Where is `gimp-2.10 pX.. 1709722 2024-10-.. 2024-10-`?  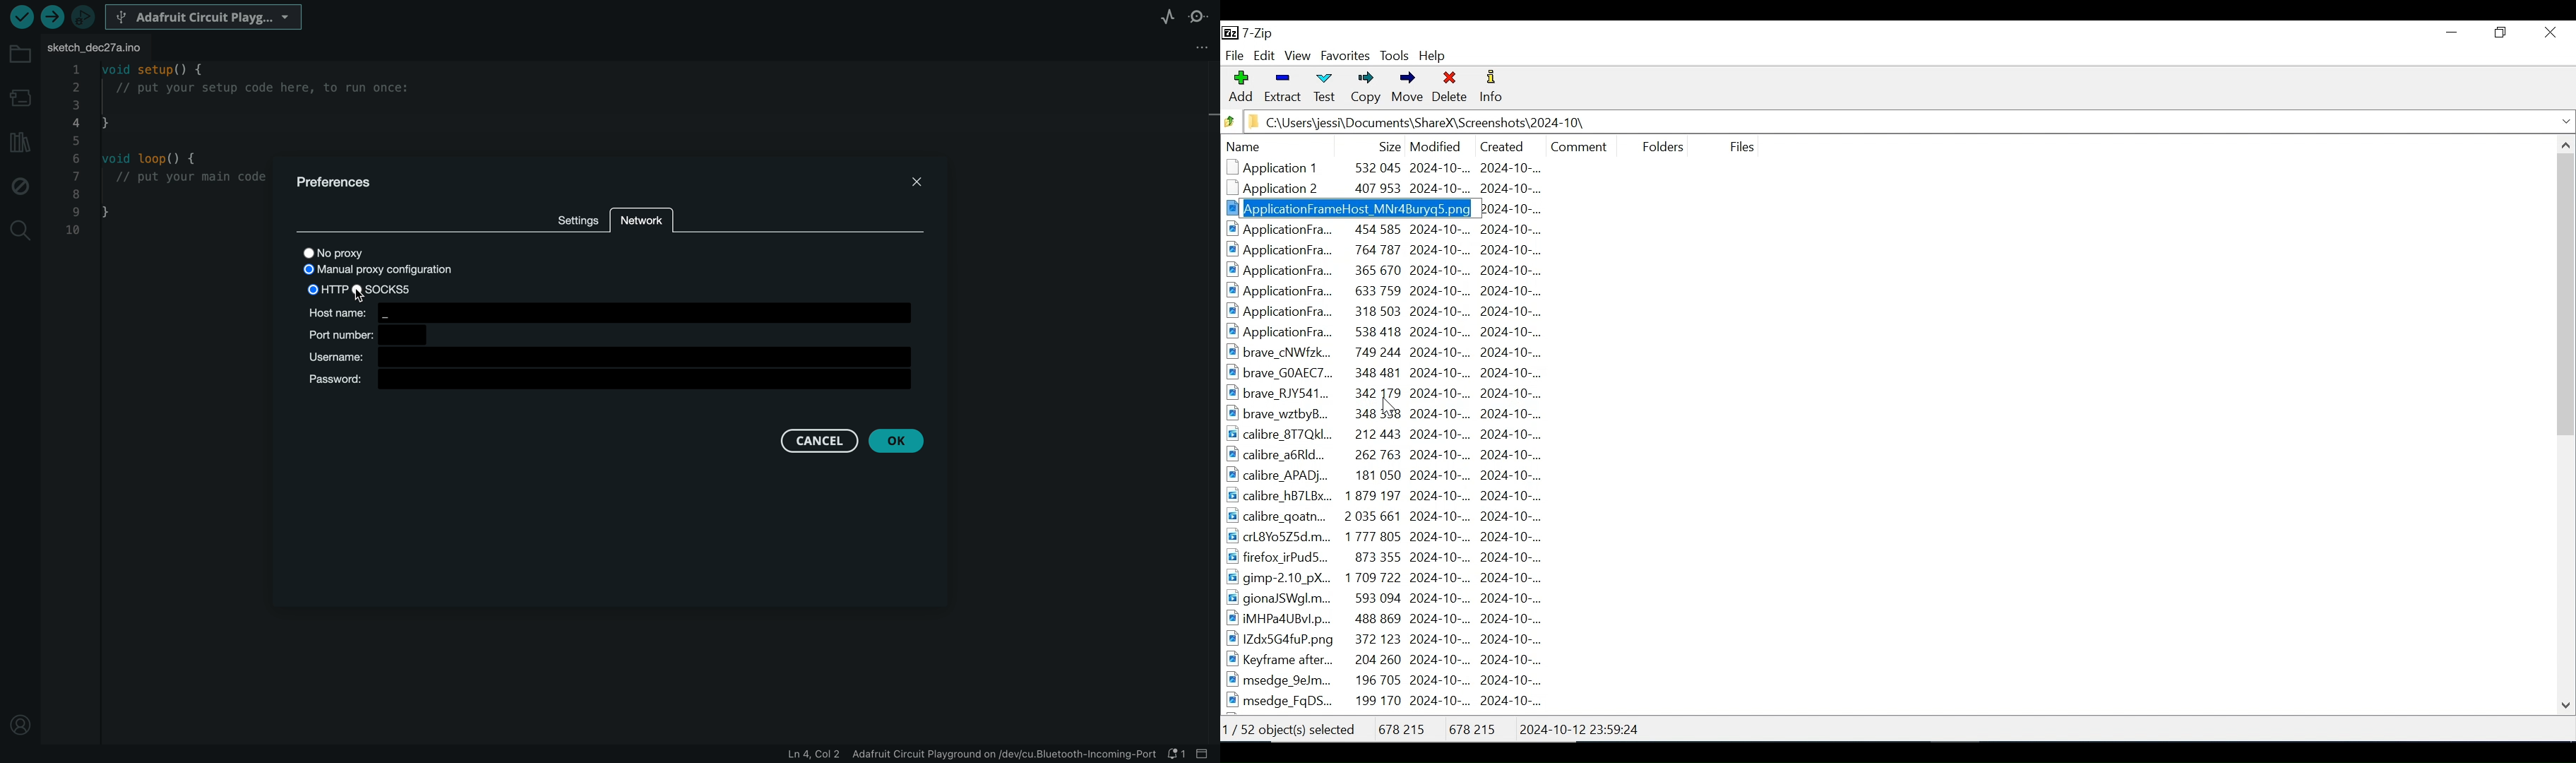
gimp-2.10 pX.. 1709722 2024-10-.. 2024-10- is located at coordinates (1385, 577).